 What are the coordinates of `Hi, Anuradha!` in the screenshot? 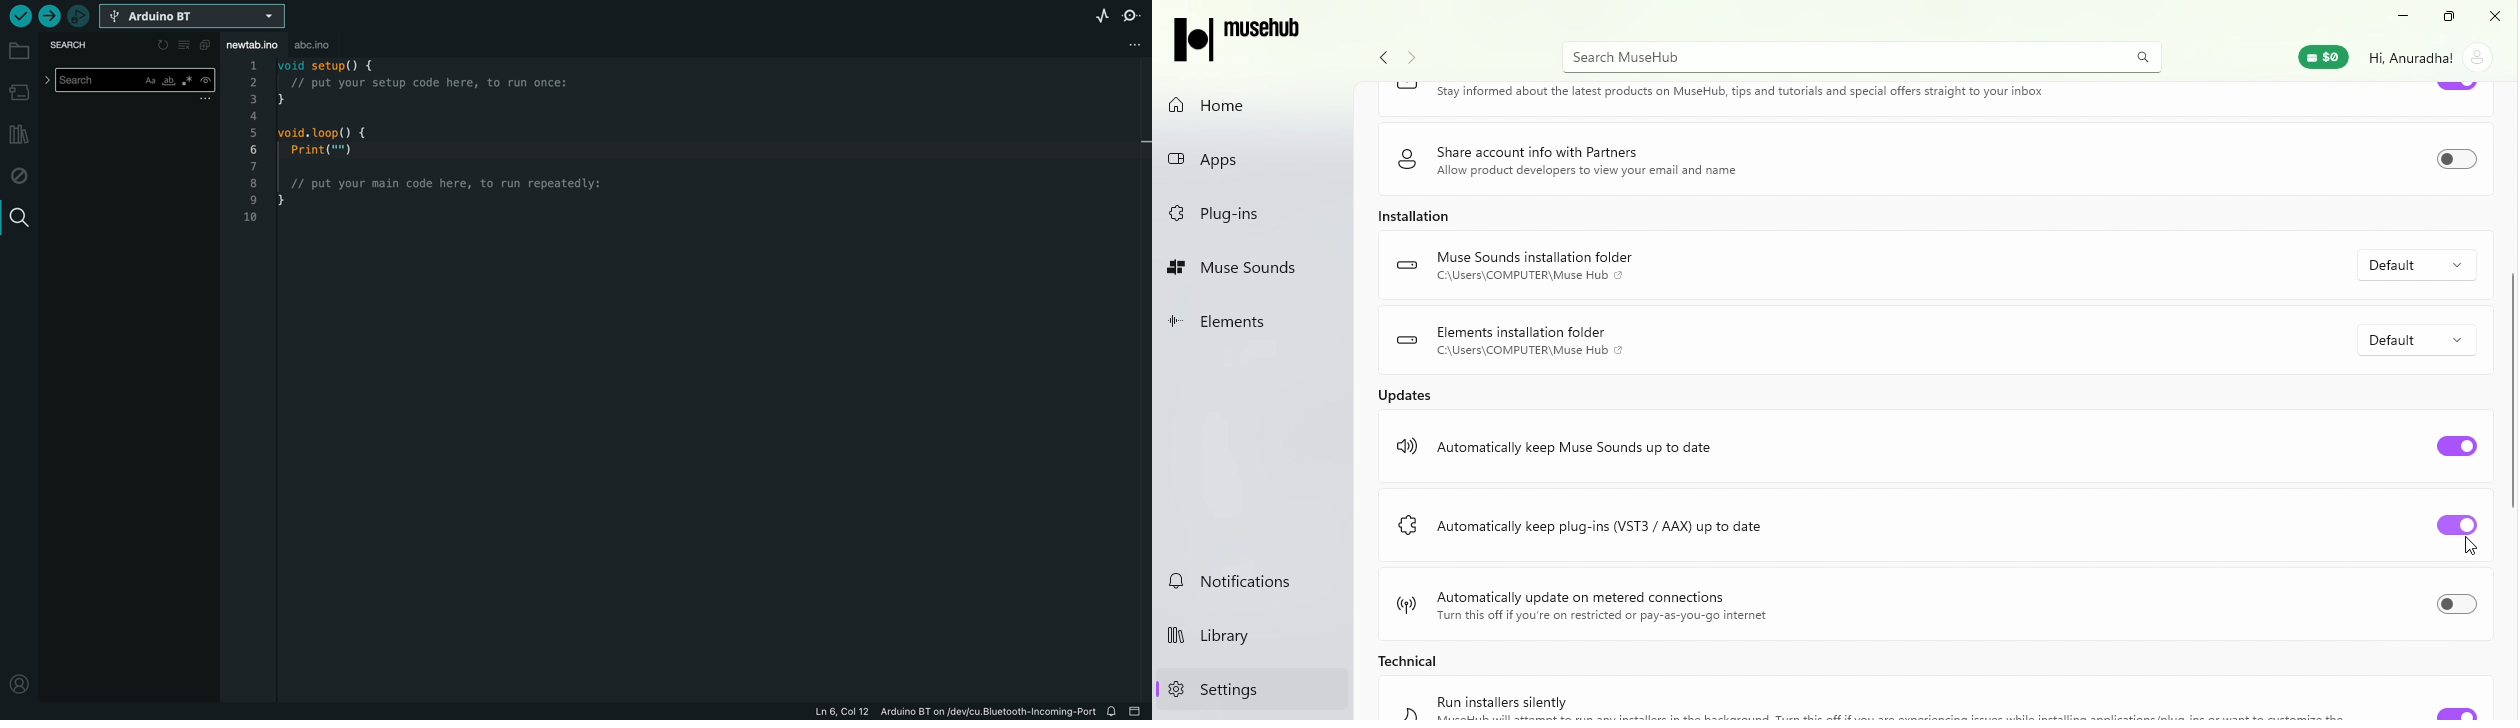 It's located at (2411, 58).